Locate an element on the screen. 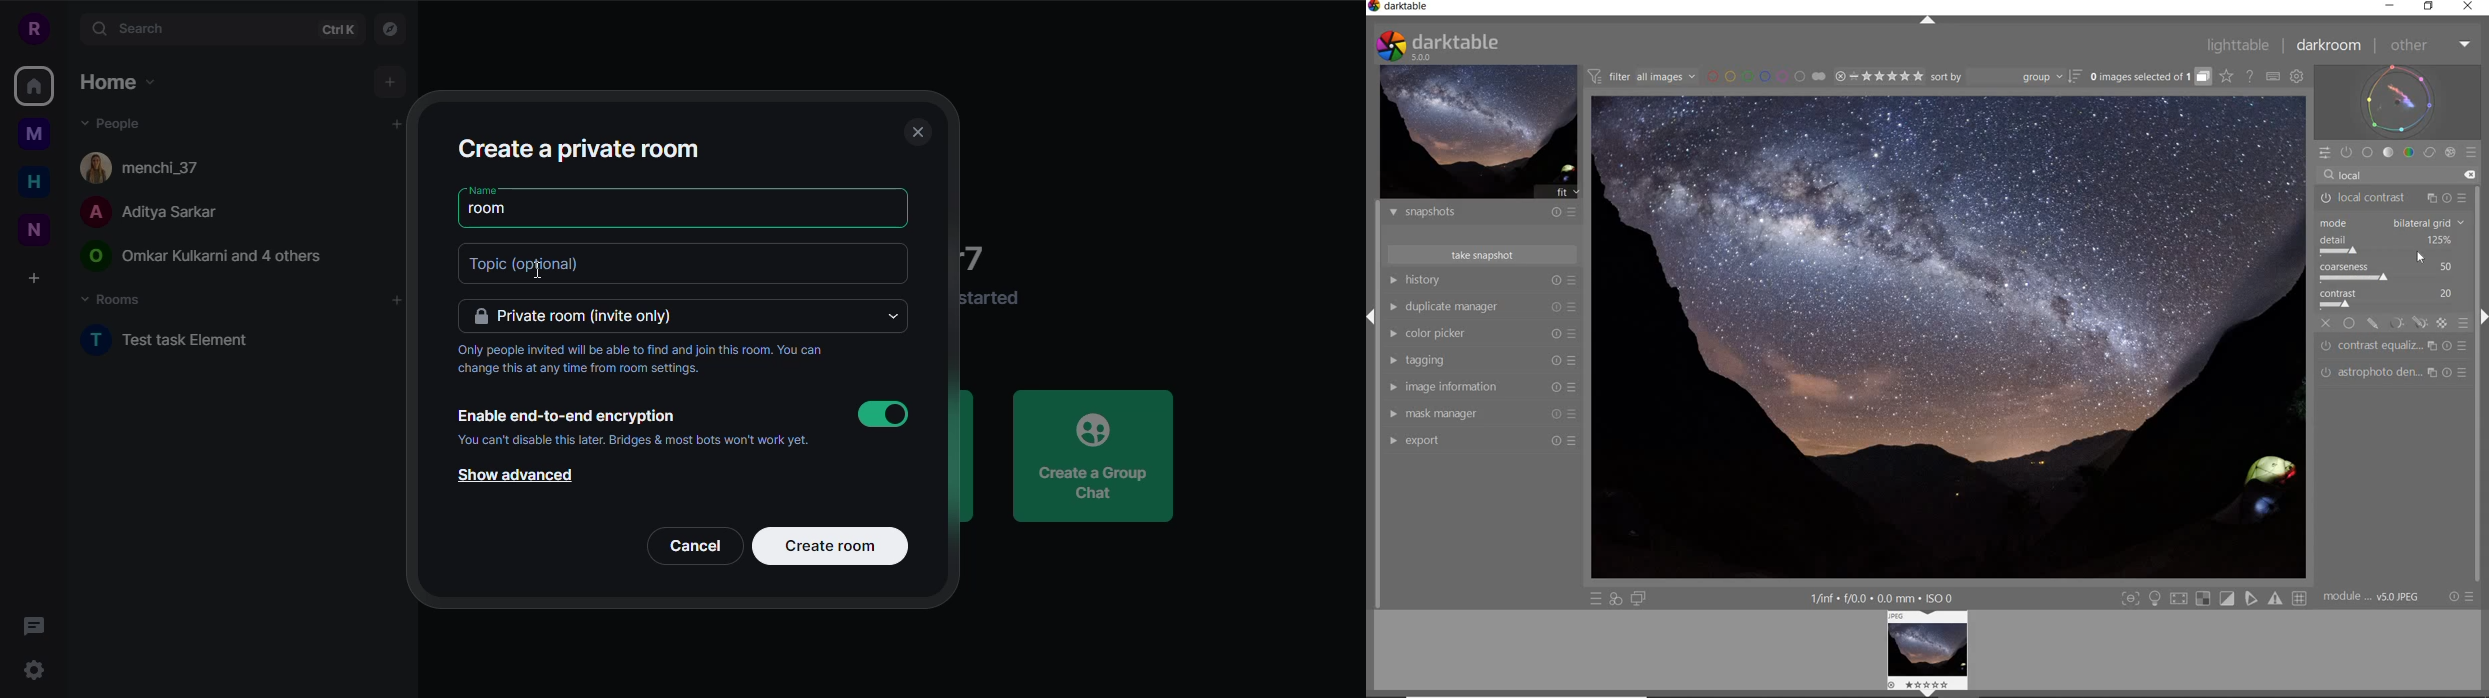  scroll bar is located at coordinates (2474, 382).